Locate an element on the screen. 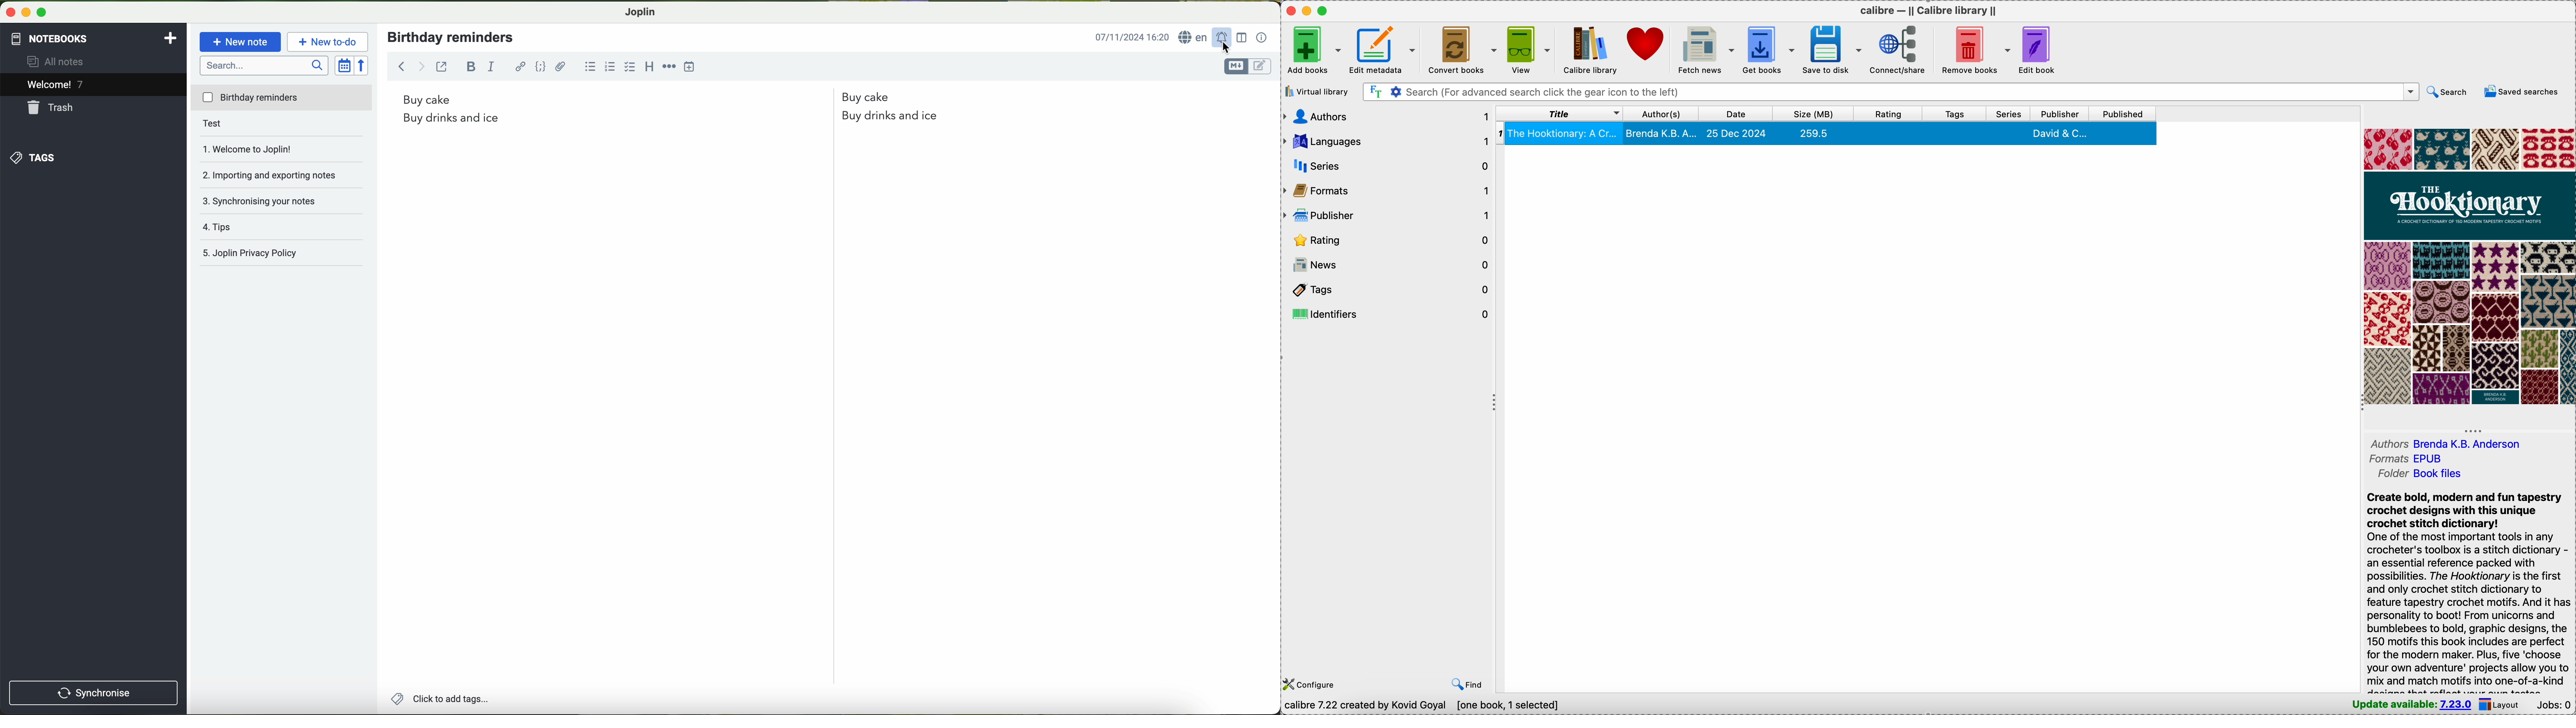  toggle external editing is located at coordinates (442, 66).